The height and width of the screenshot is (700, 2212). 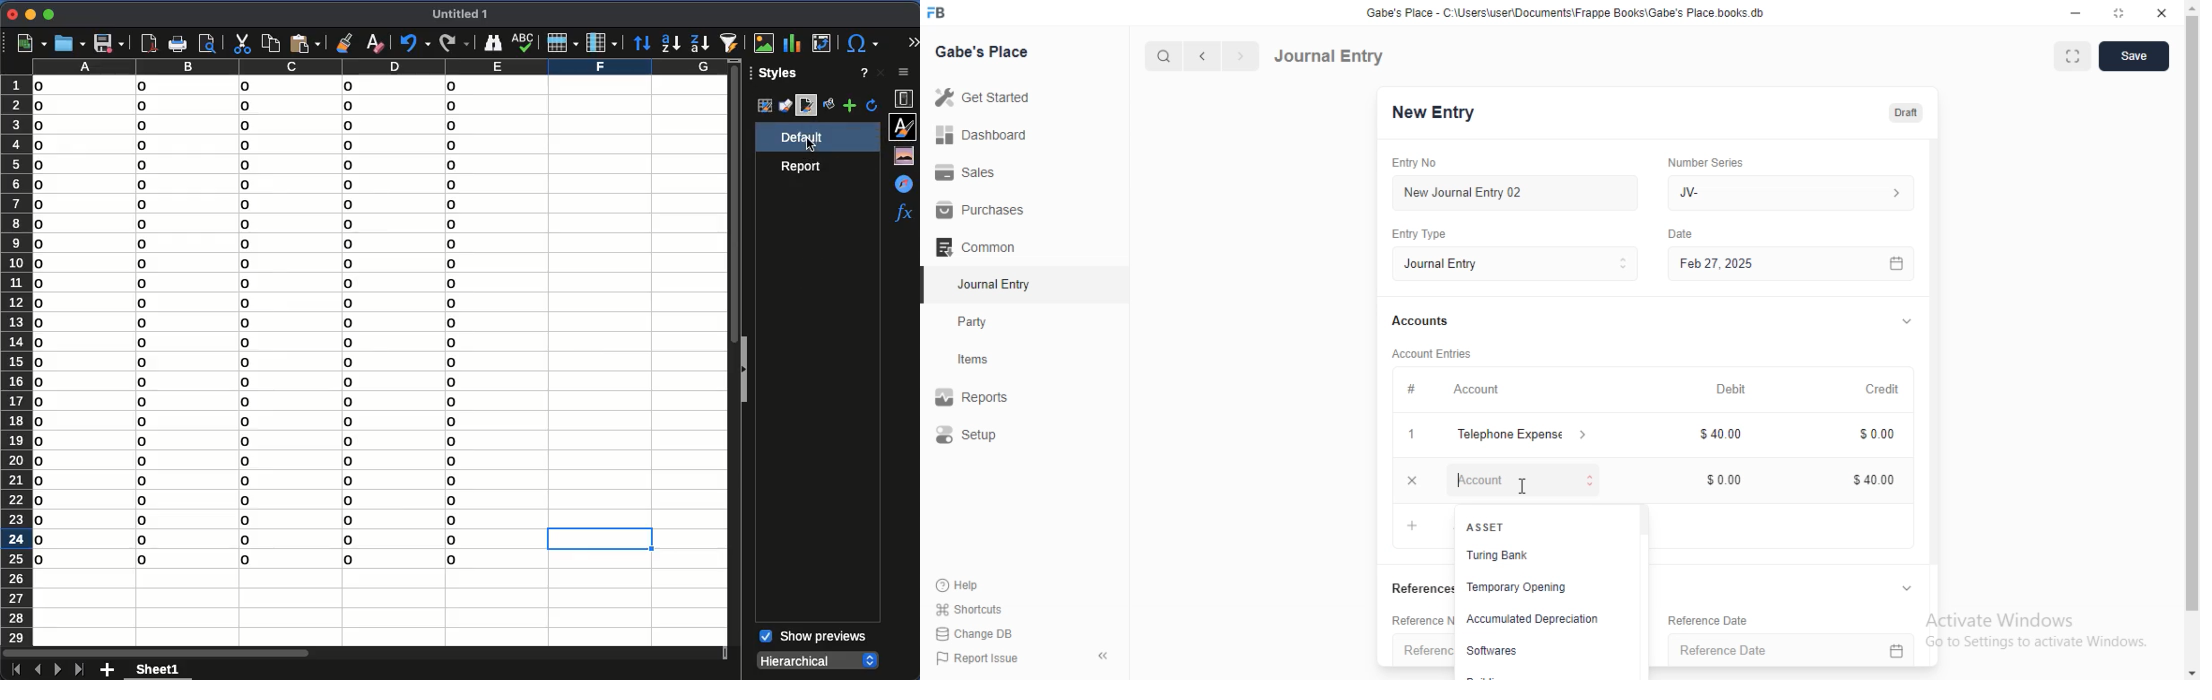 What do you see at coordinates (700, 43) in the screenshot?
I see `descending` at bounding box center [700, 43].